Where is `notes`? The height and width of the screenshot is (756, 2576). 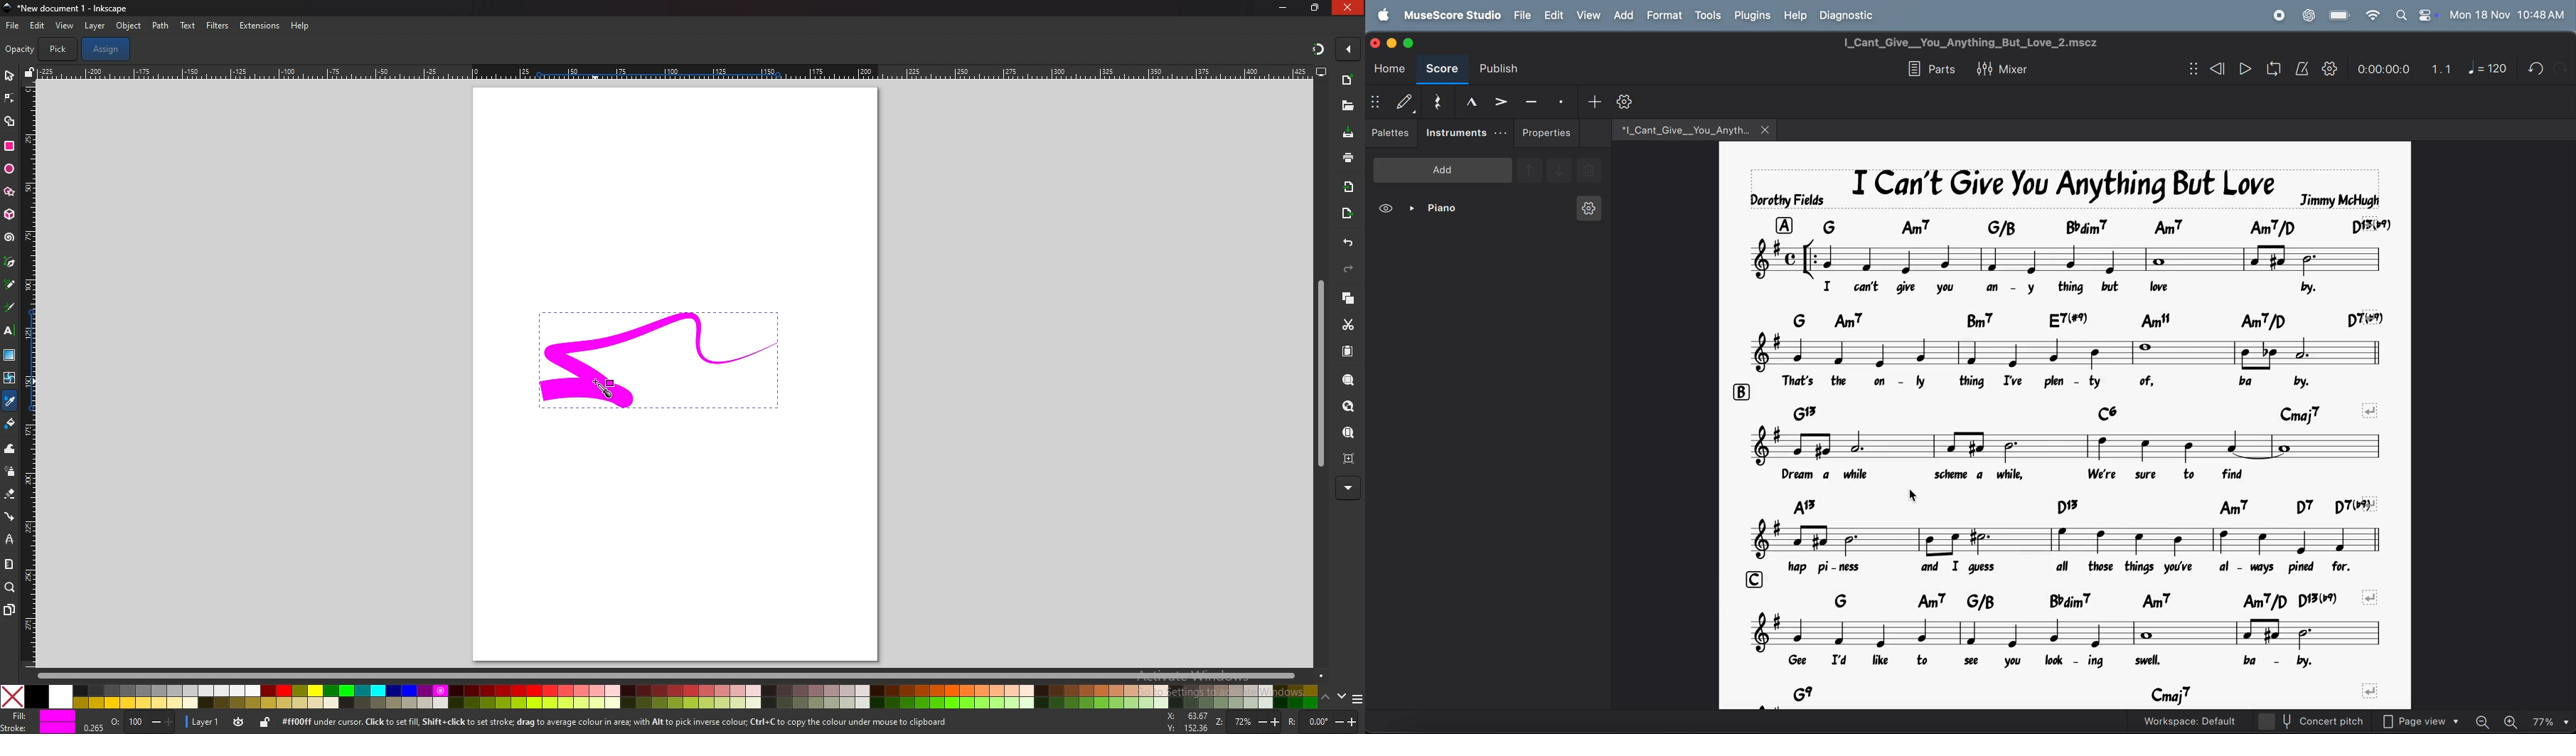 notes is located at coordinates (2068, 632).